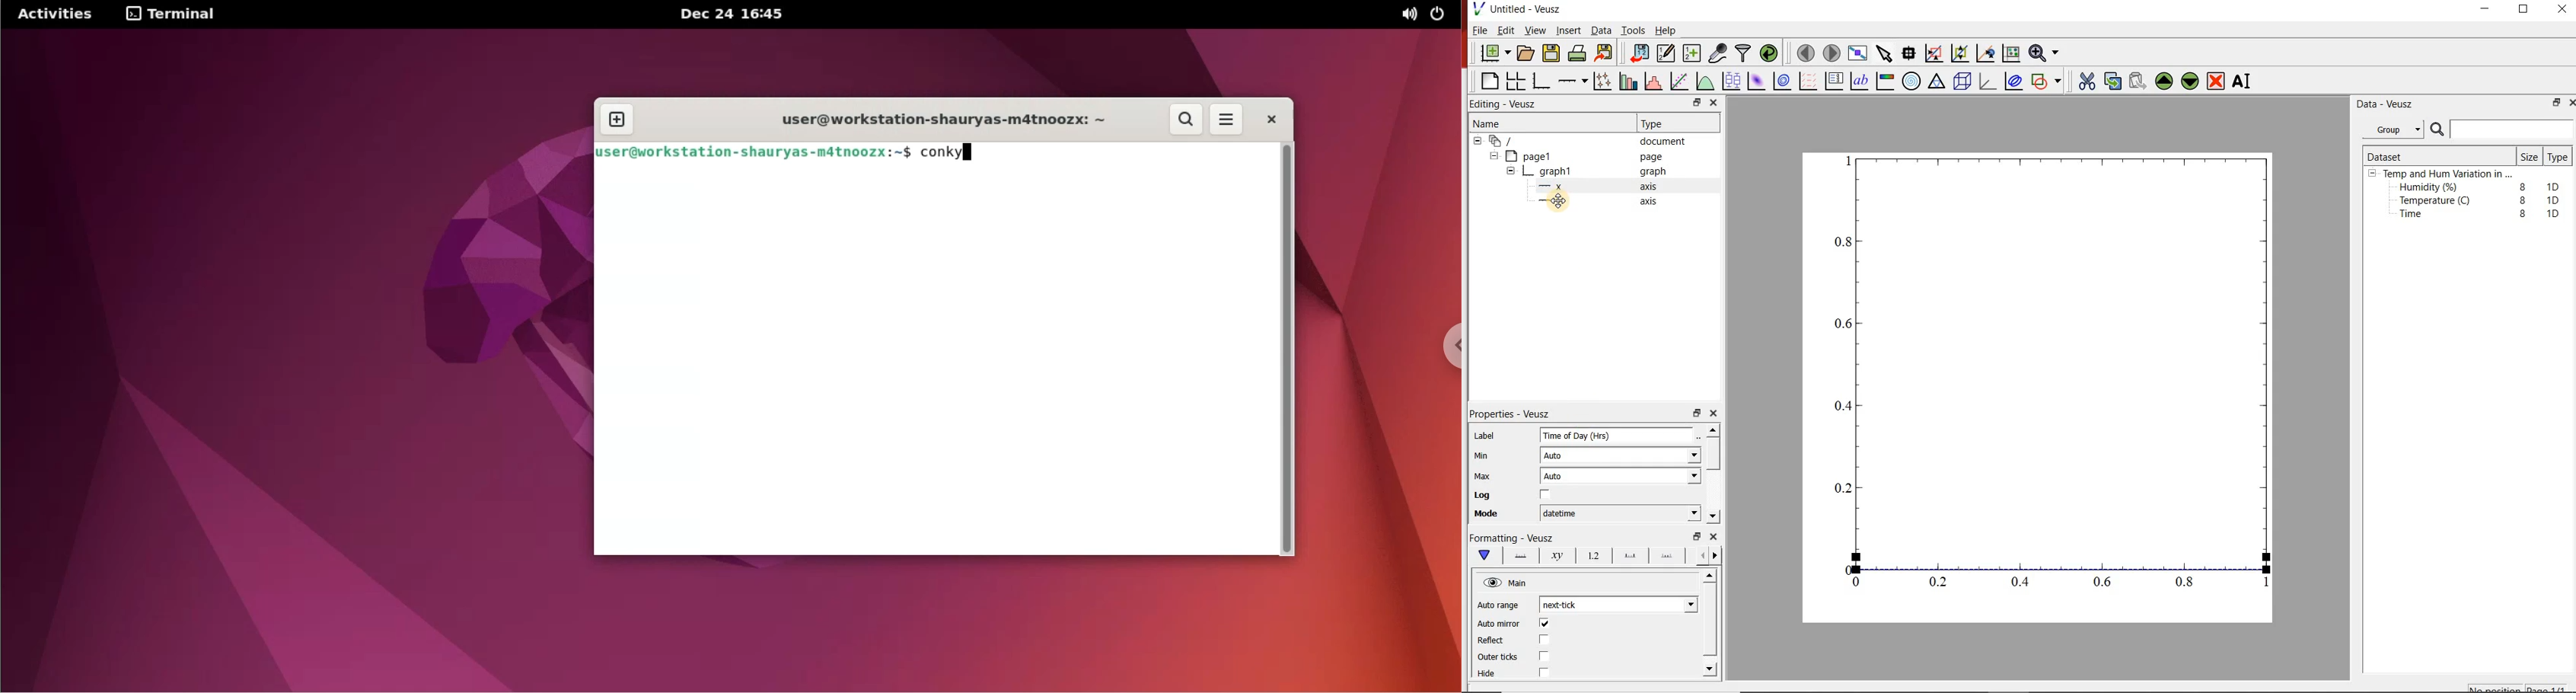 The image size is (2576, 700). What do you see at coordinates (1696, 414) in the screenshot?
I see `restore down` at bounding box center [1696, 414].